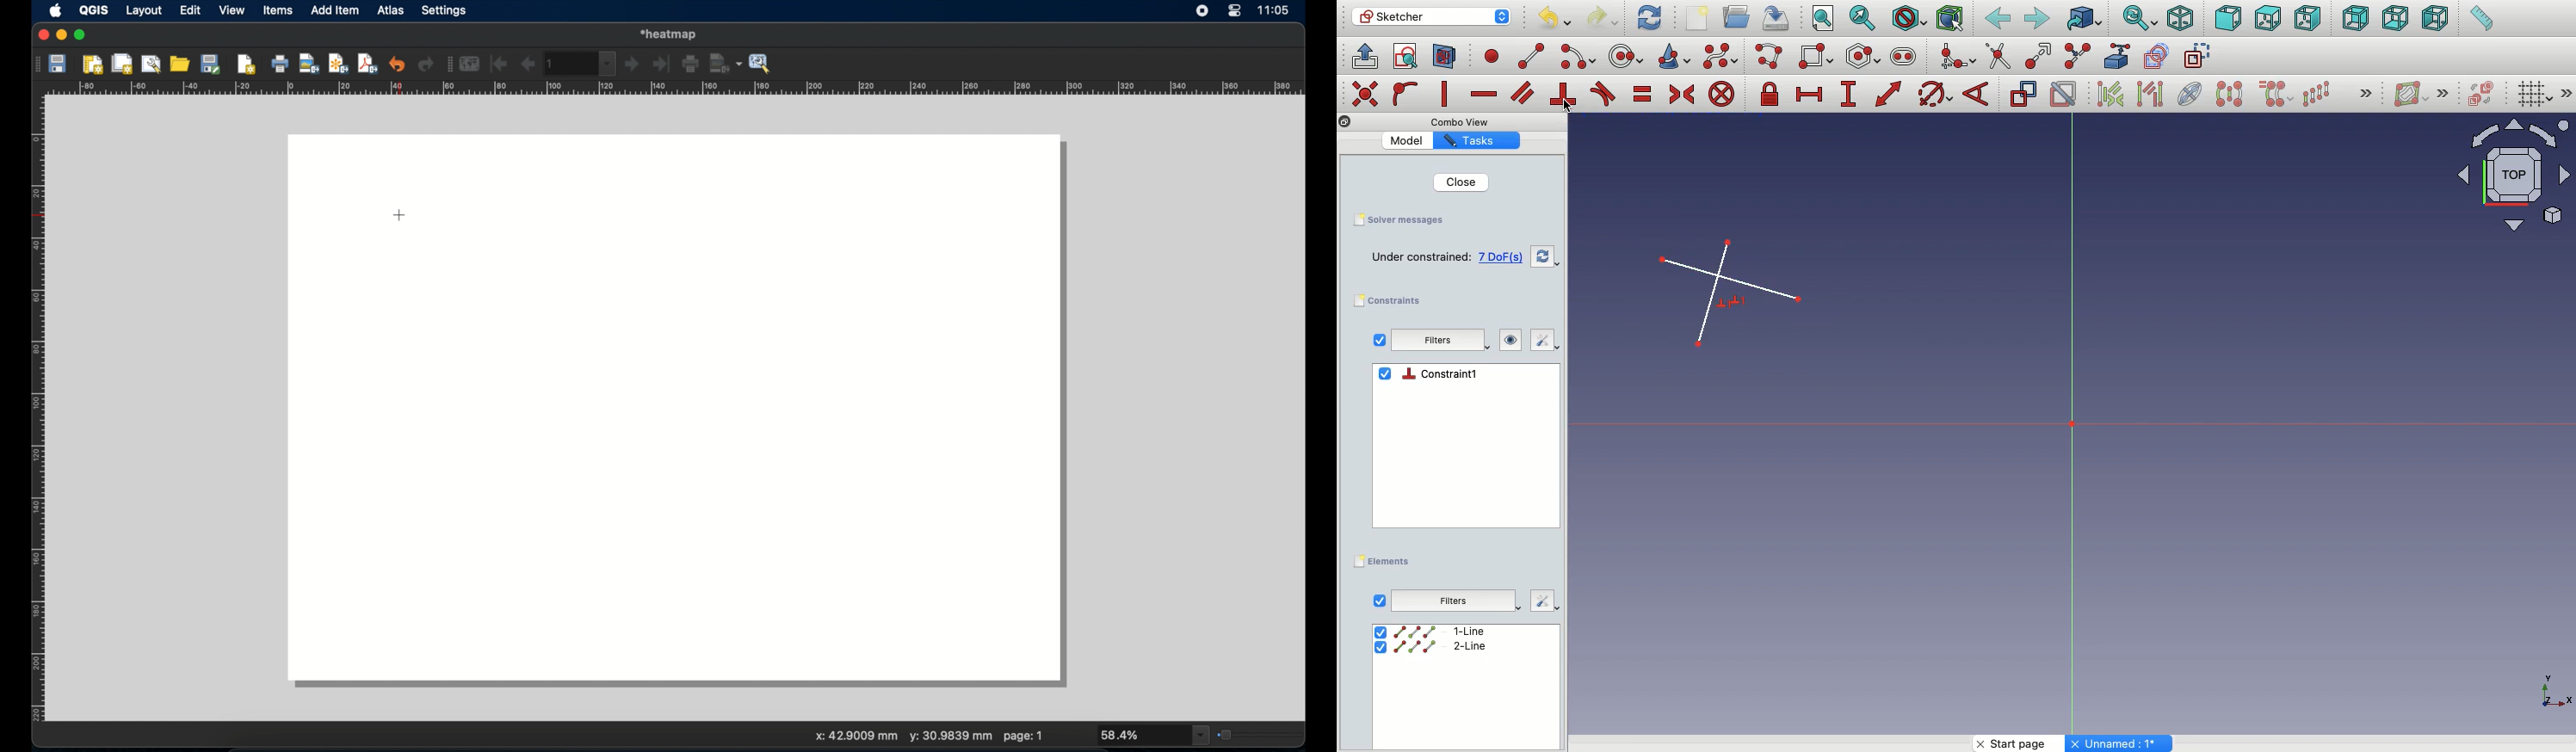  What do you see at coordinates (1649, 18) in the screenshot?
I see `Refresh` at bounding box center [1649, 18].